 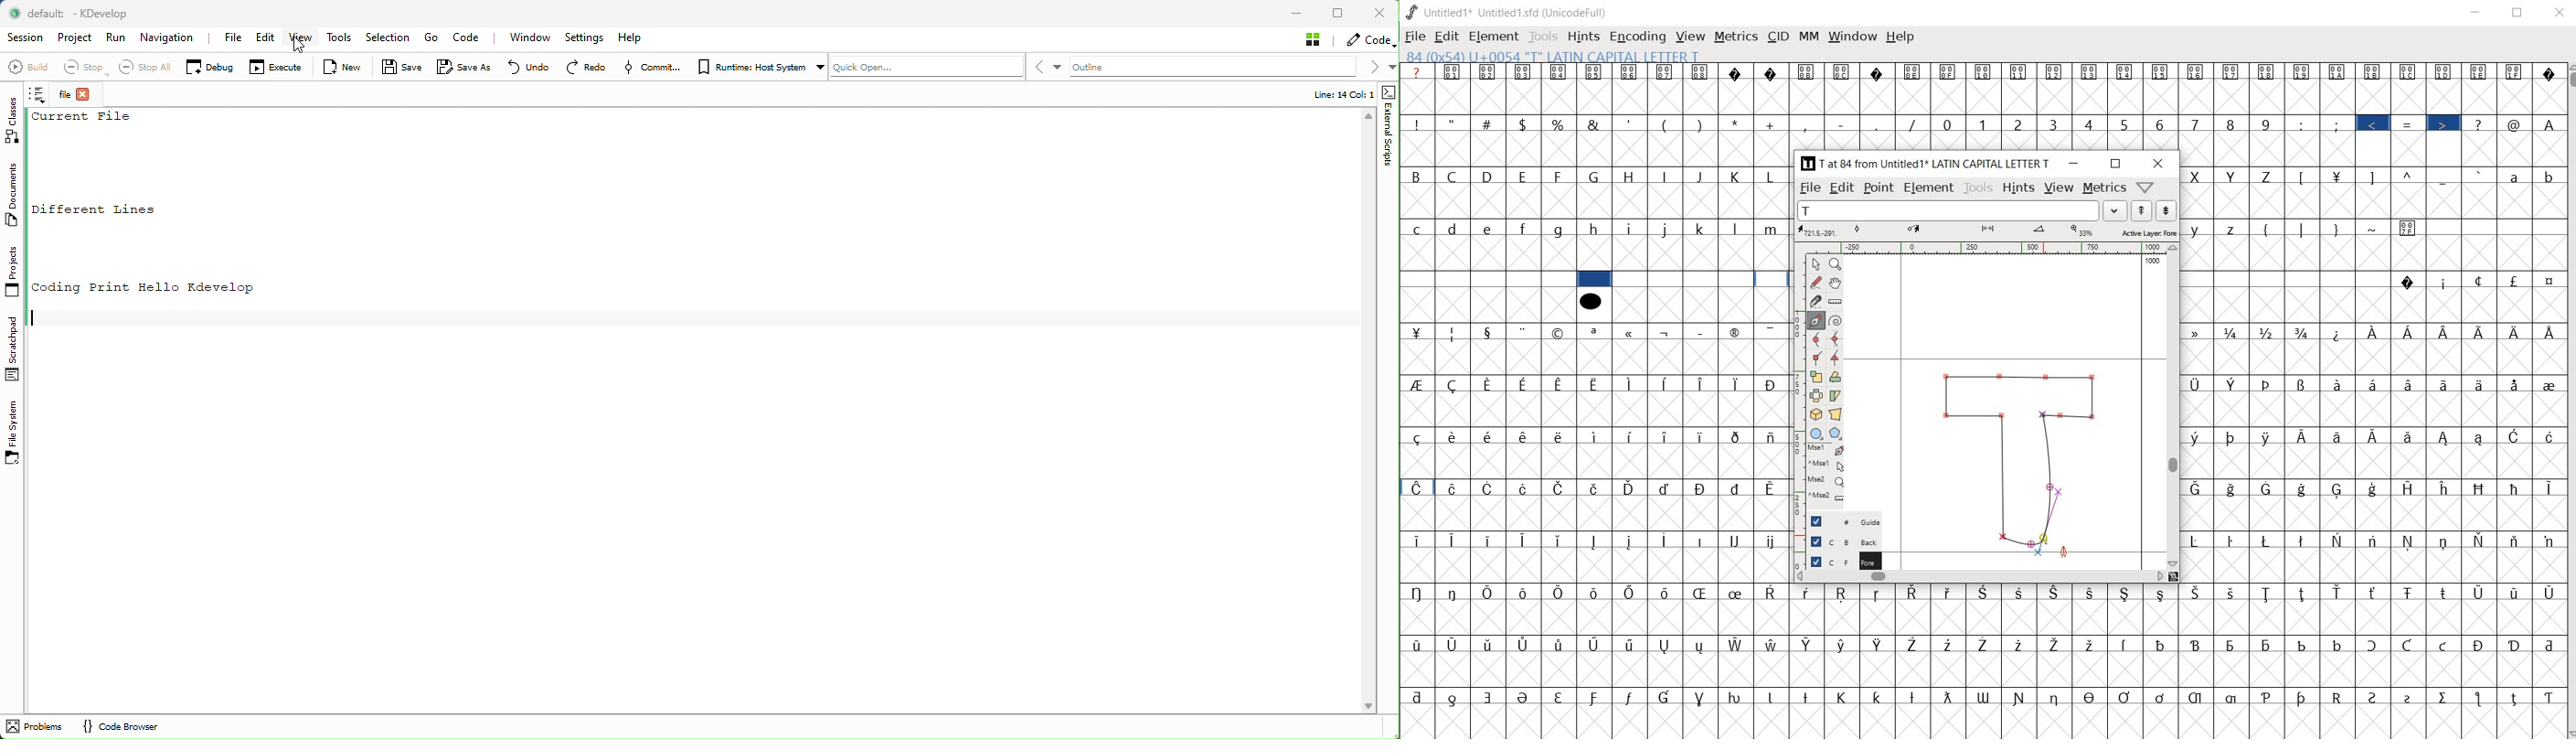 What do you see at coordinates (1667, 177) in the screenshot?
I see `I` at bounding box center [1667, 177].